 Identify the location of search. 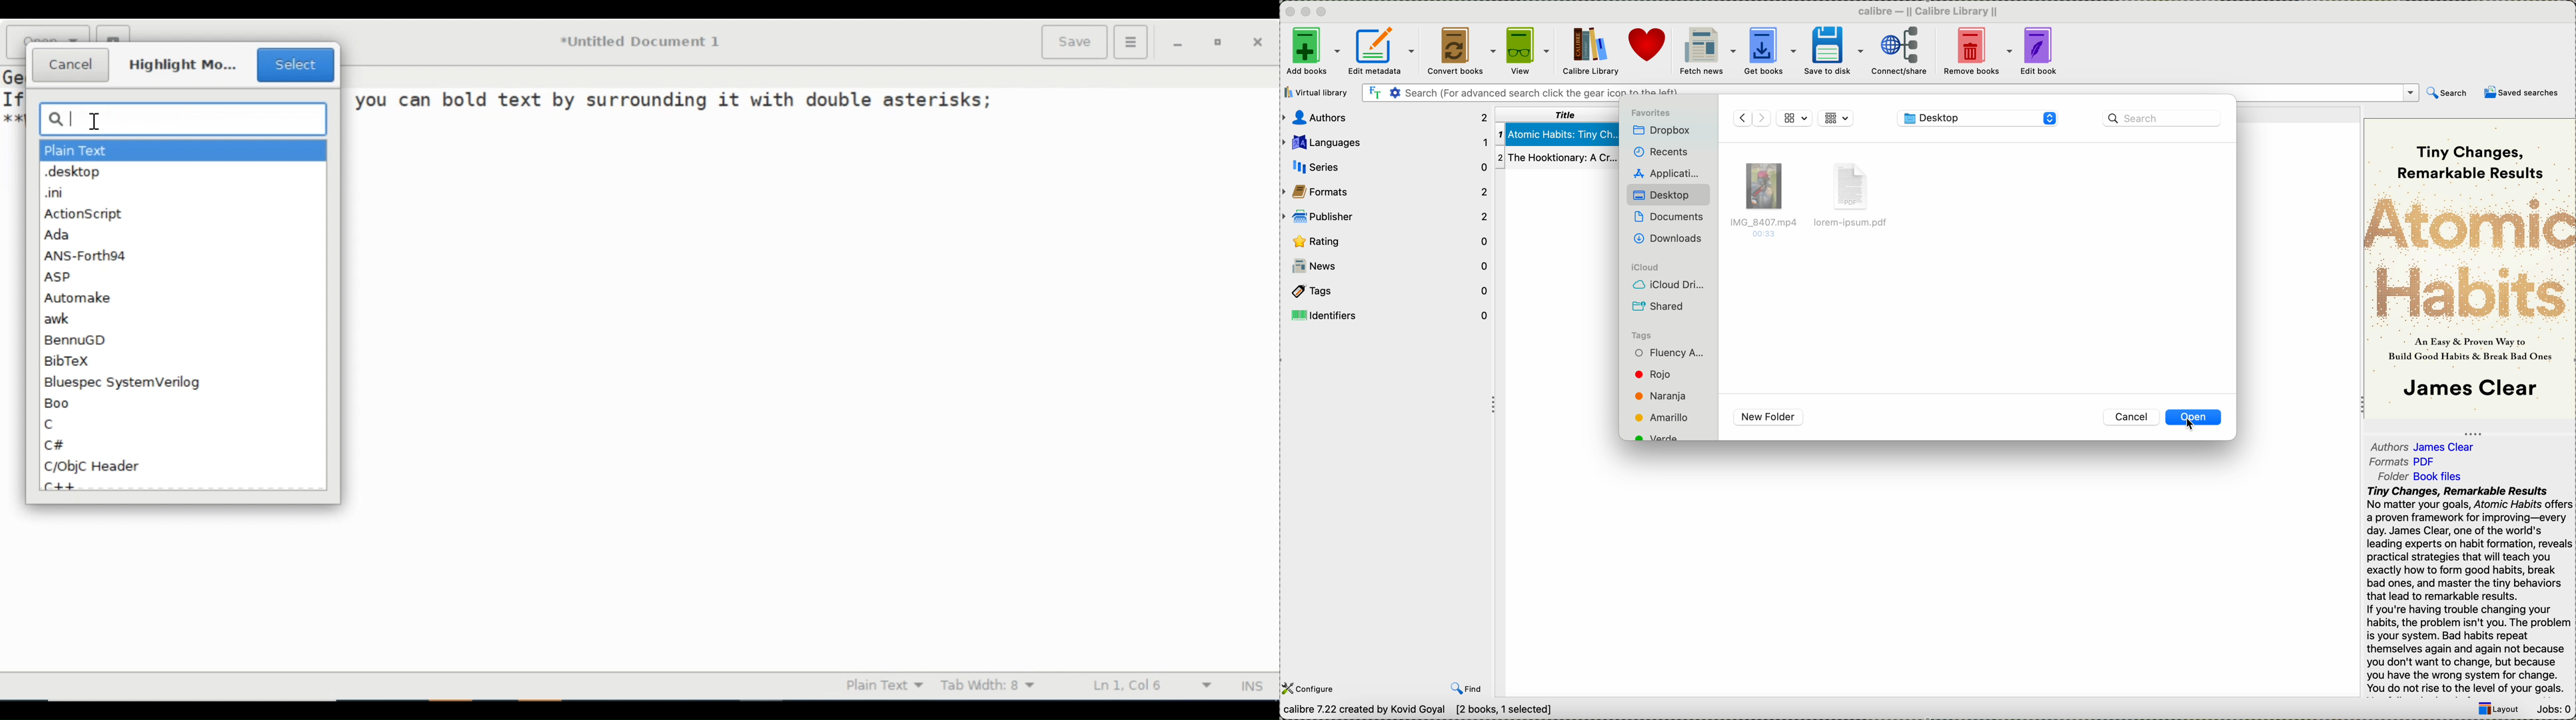
(2447, 92).